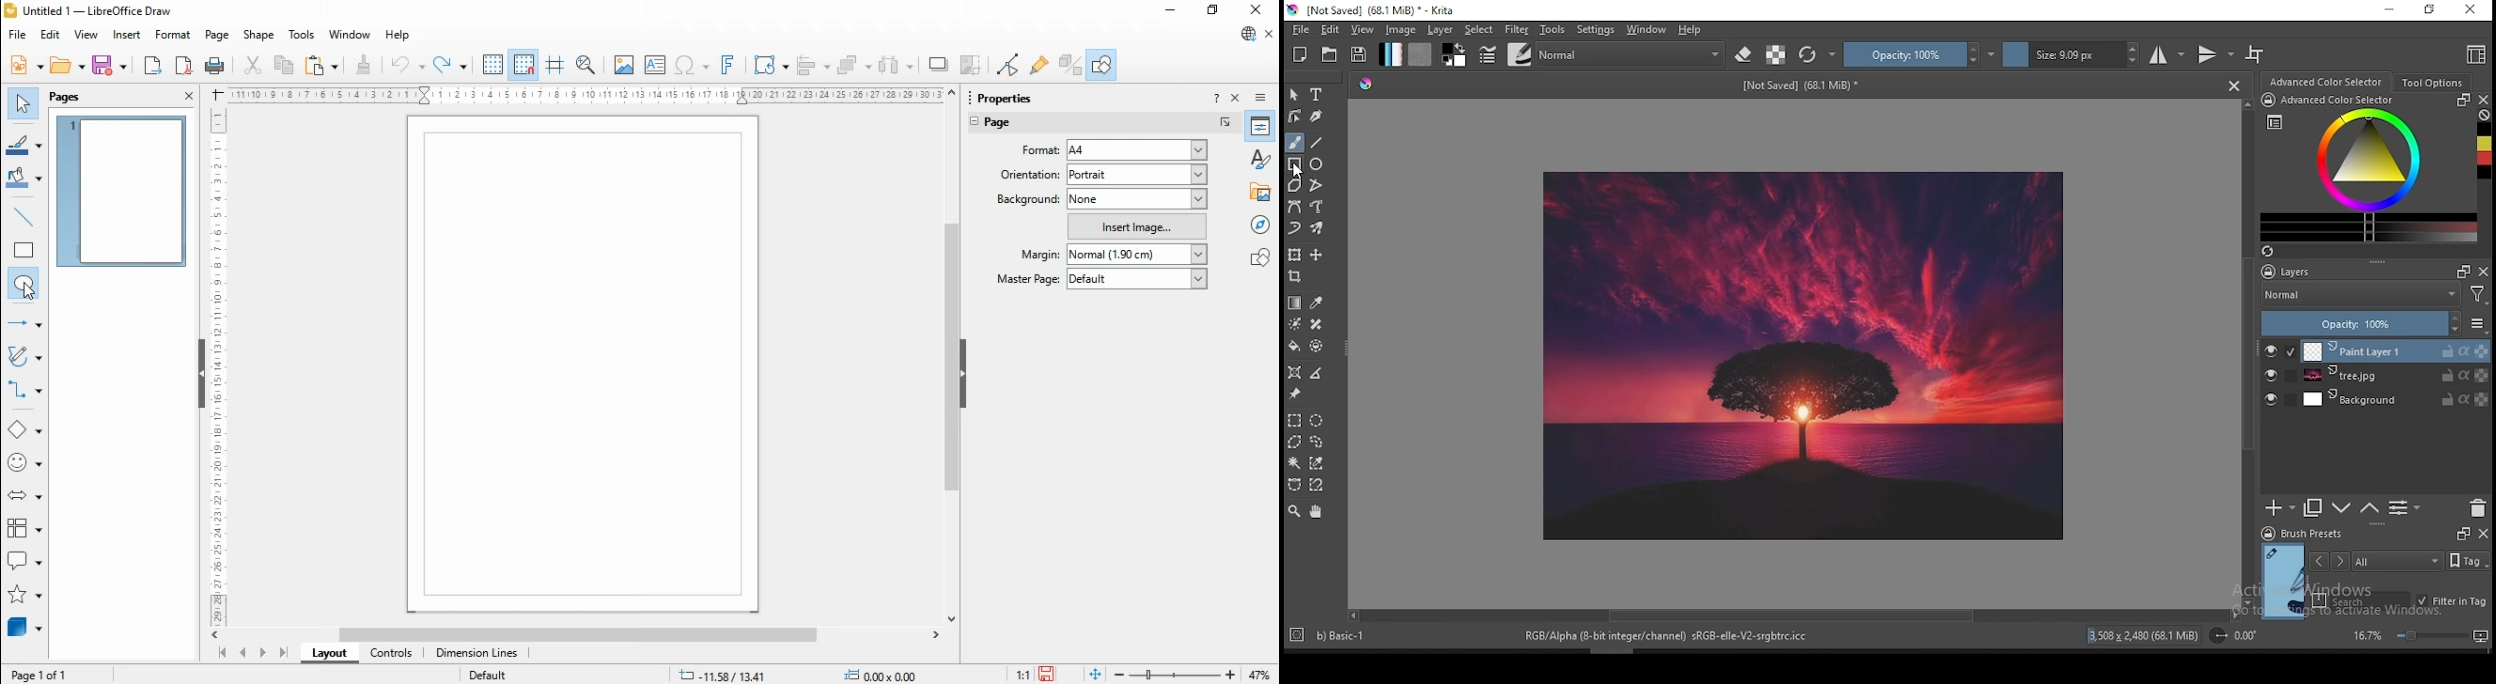 The image size is (2520, 700). I want to click on fir page to current window, so click(1095, 674).